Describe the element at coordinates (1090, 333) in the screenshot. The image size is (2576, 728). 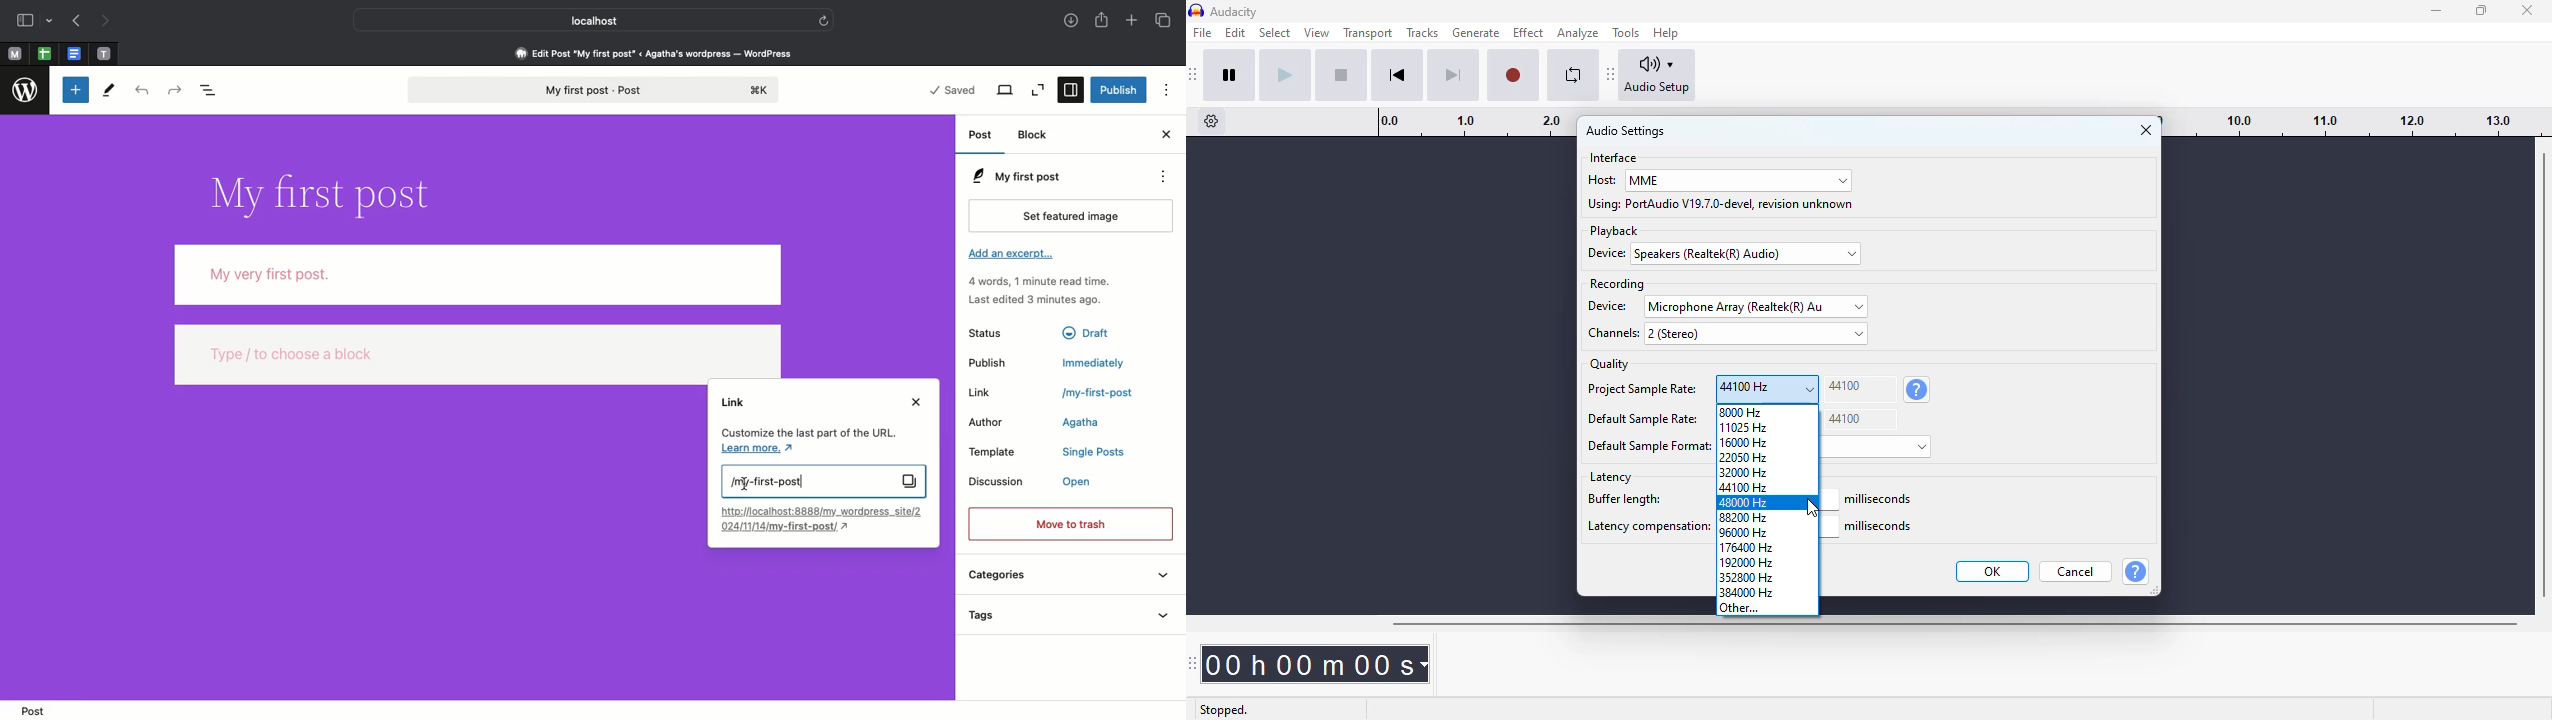
I see `Draft` at that location.